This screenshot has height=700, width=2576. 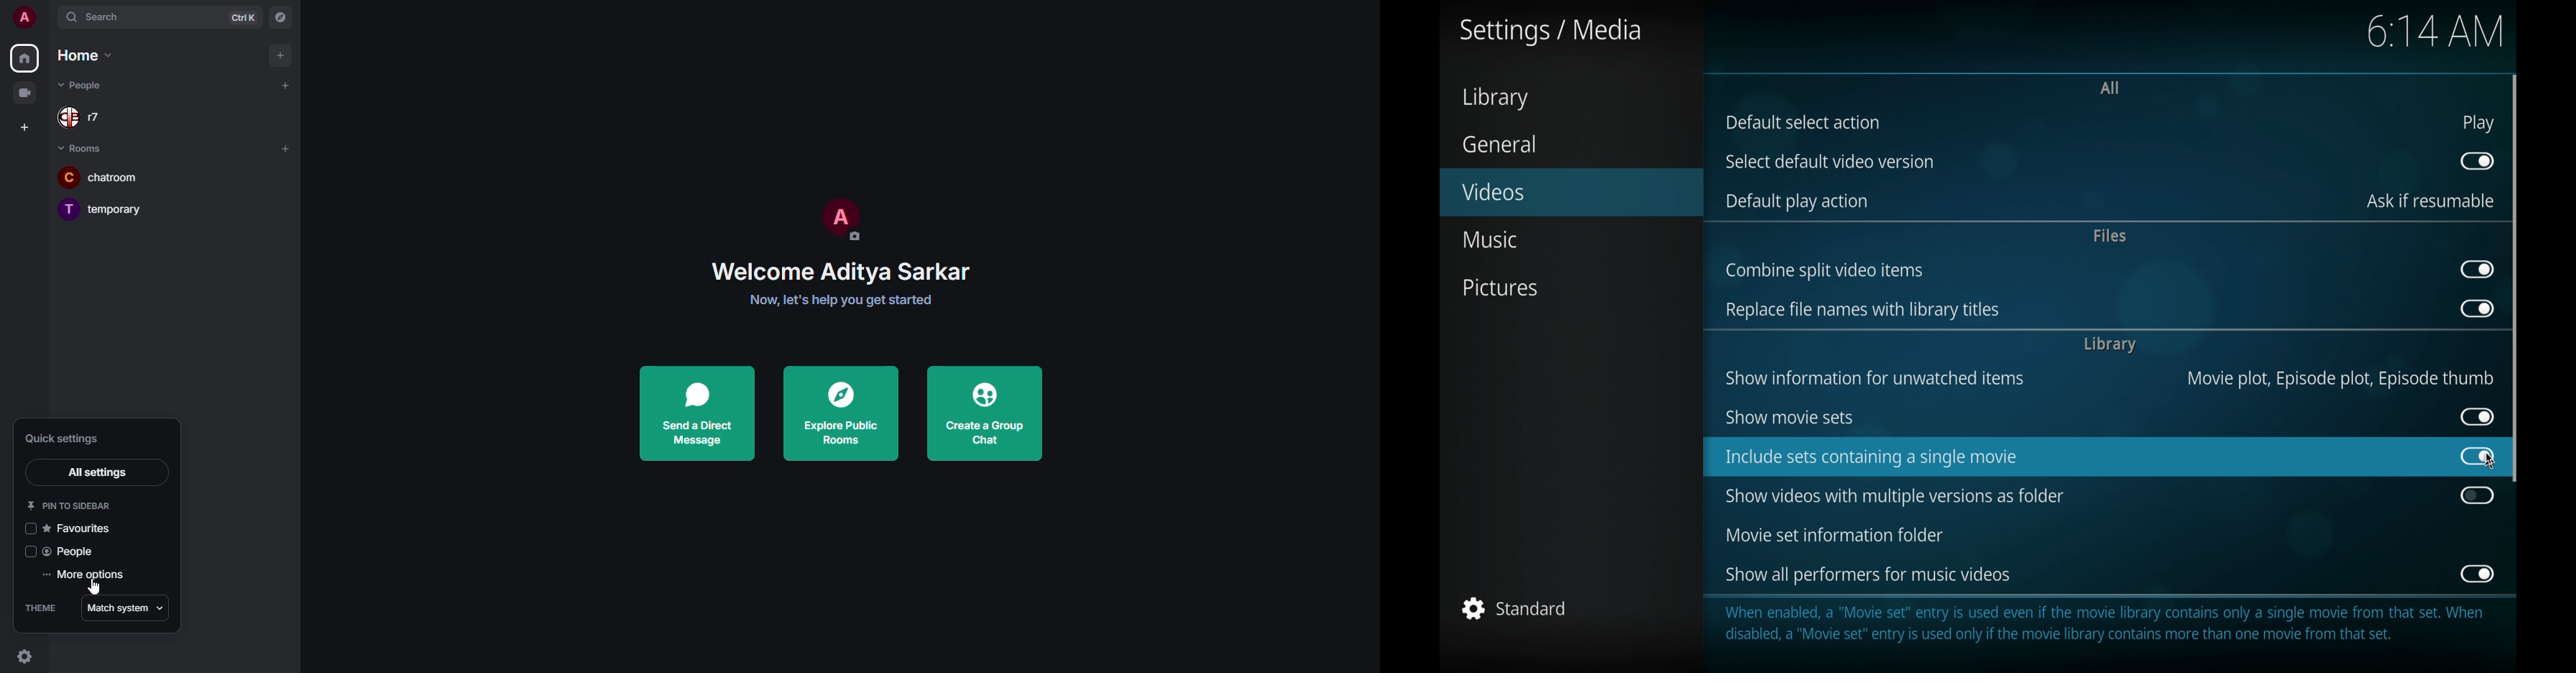 I want to click on quick settings, so click(x=24, y=656).